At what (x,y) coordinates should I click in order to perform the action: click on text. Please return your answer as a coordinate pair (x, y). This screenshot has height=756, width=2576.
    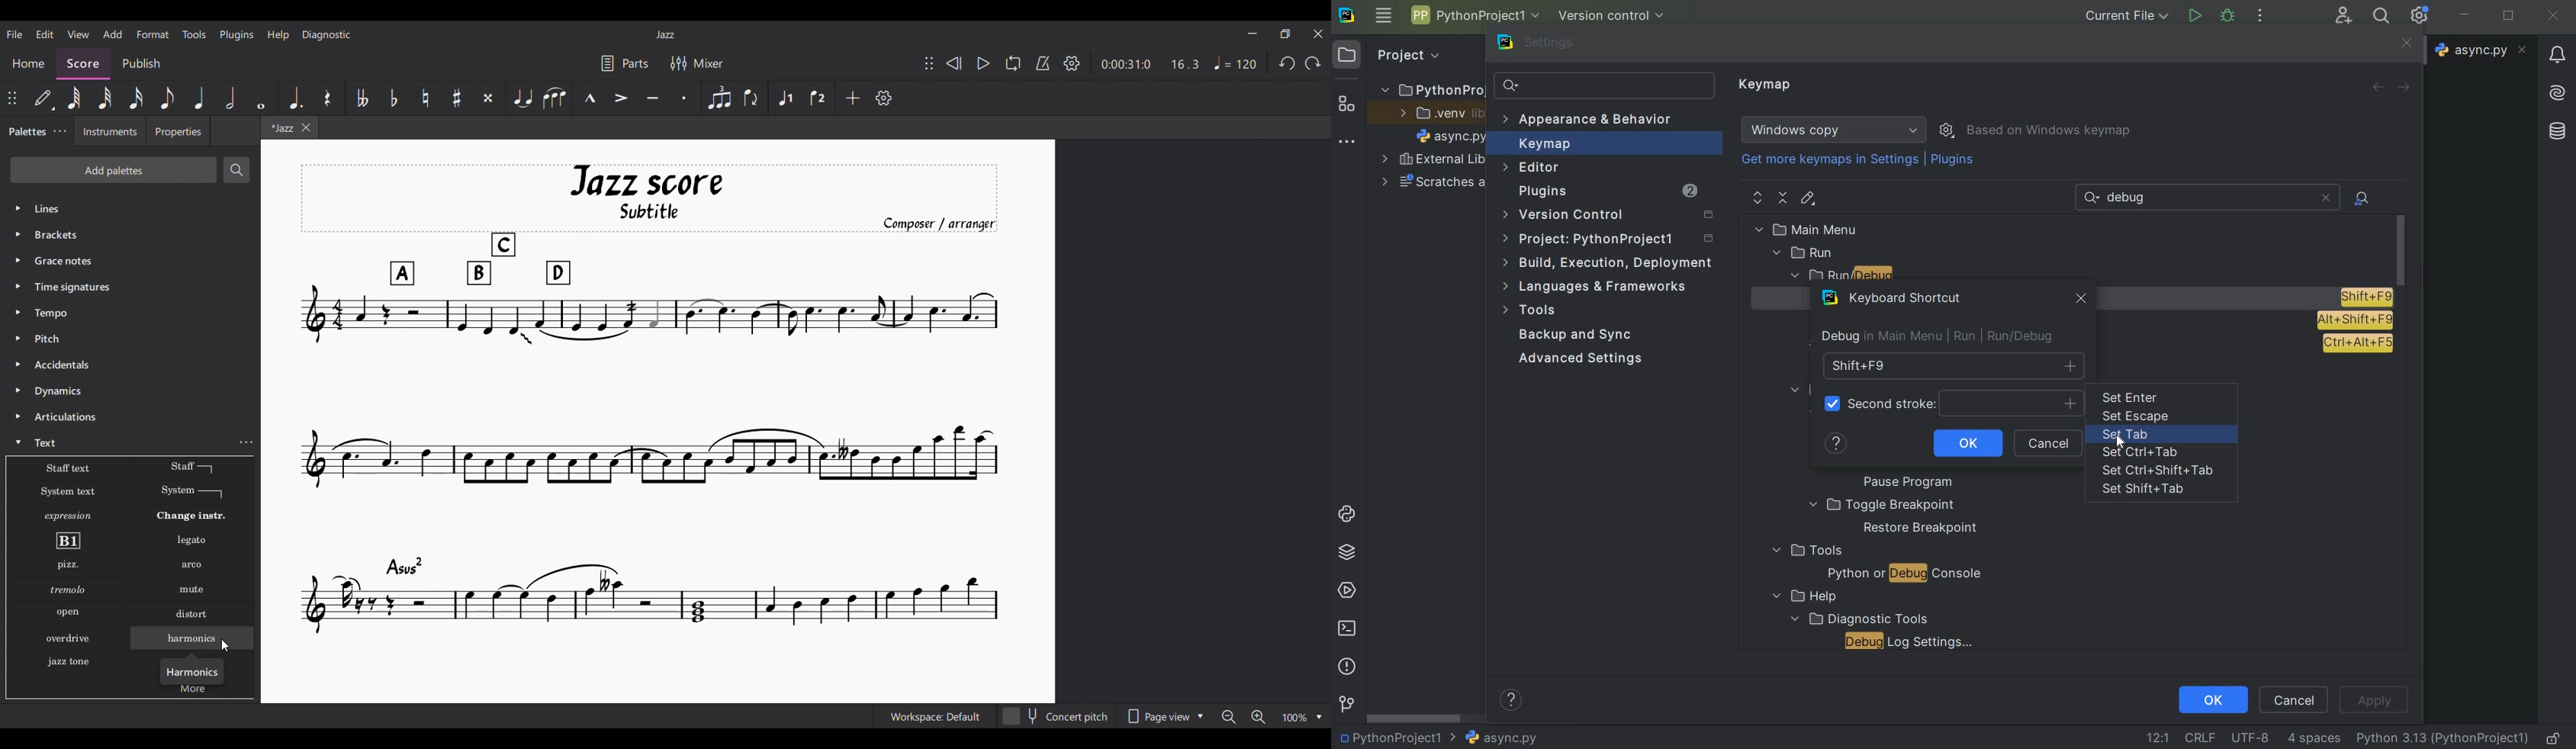
    Looking at the image, I should click on (2132, 198).